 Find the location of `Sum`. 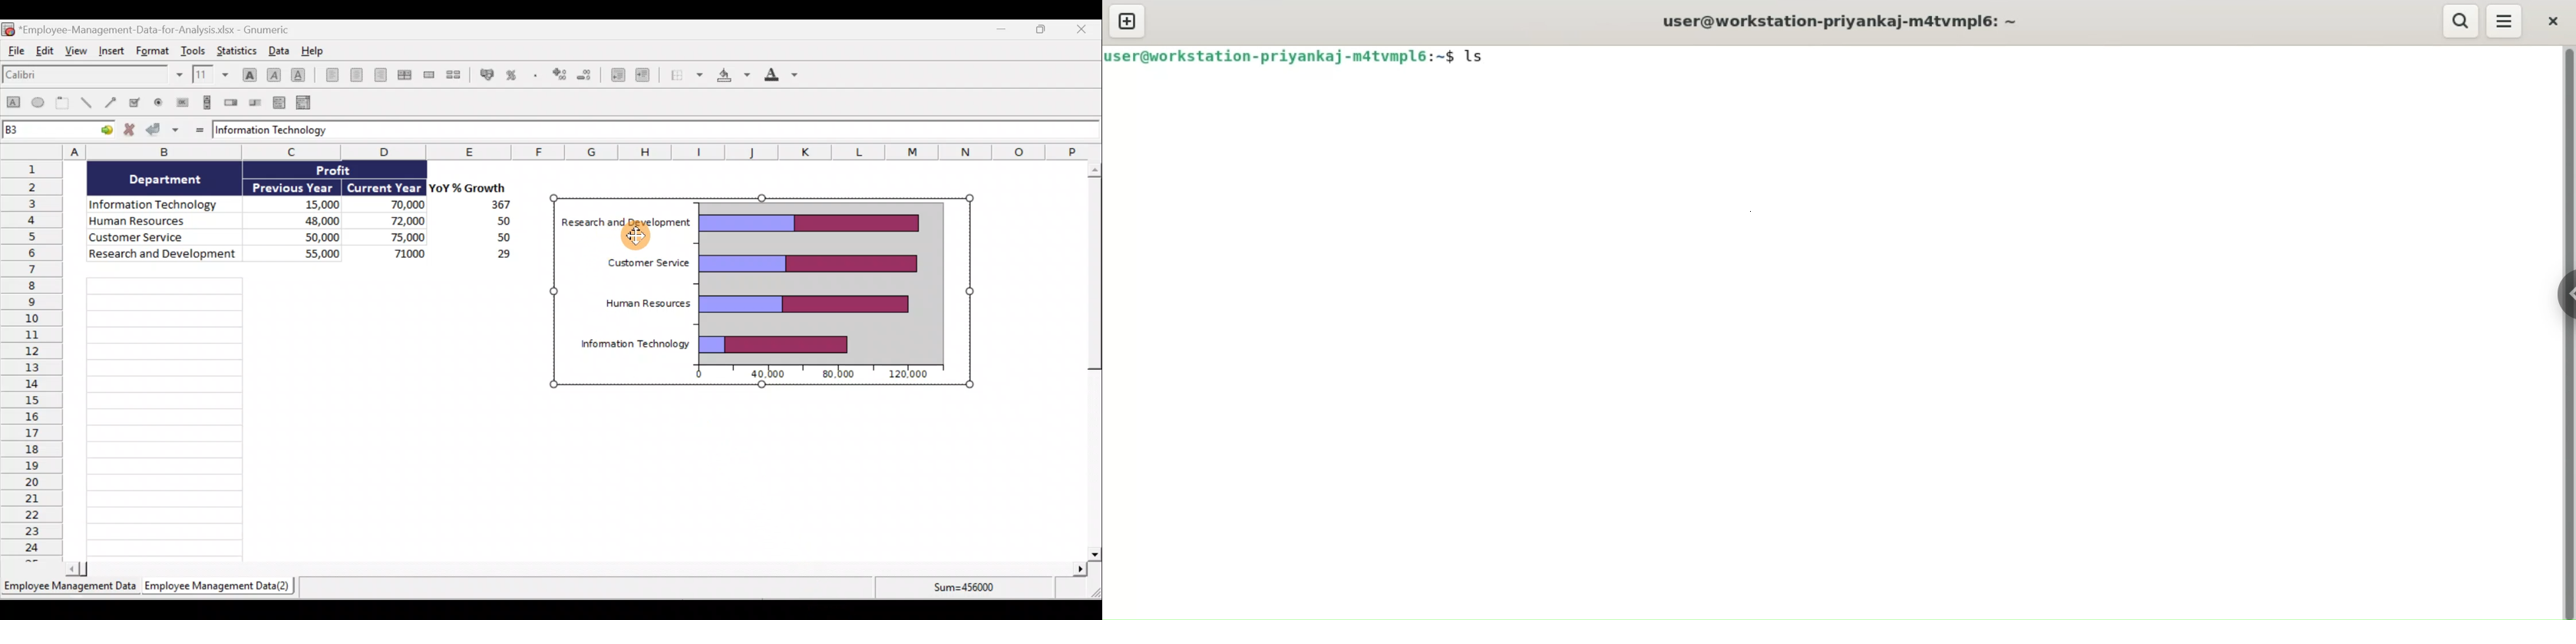

Sum is located at coordinates (971, 590).